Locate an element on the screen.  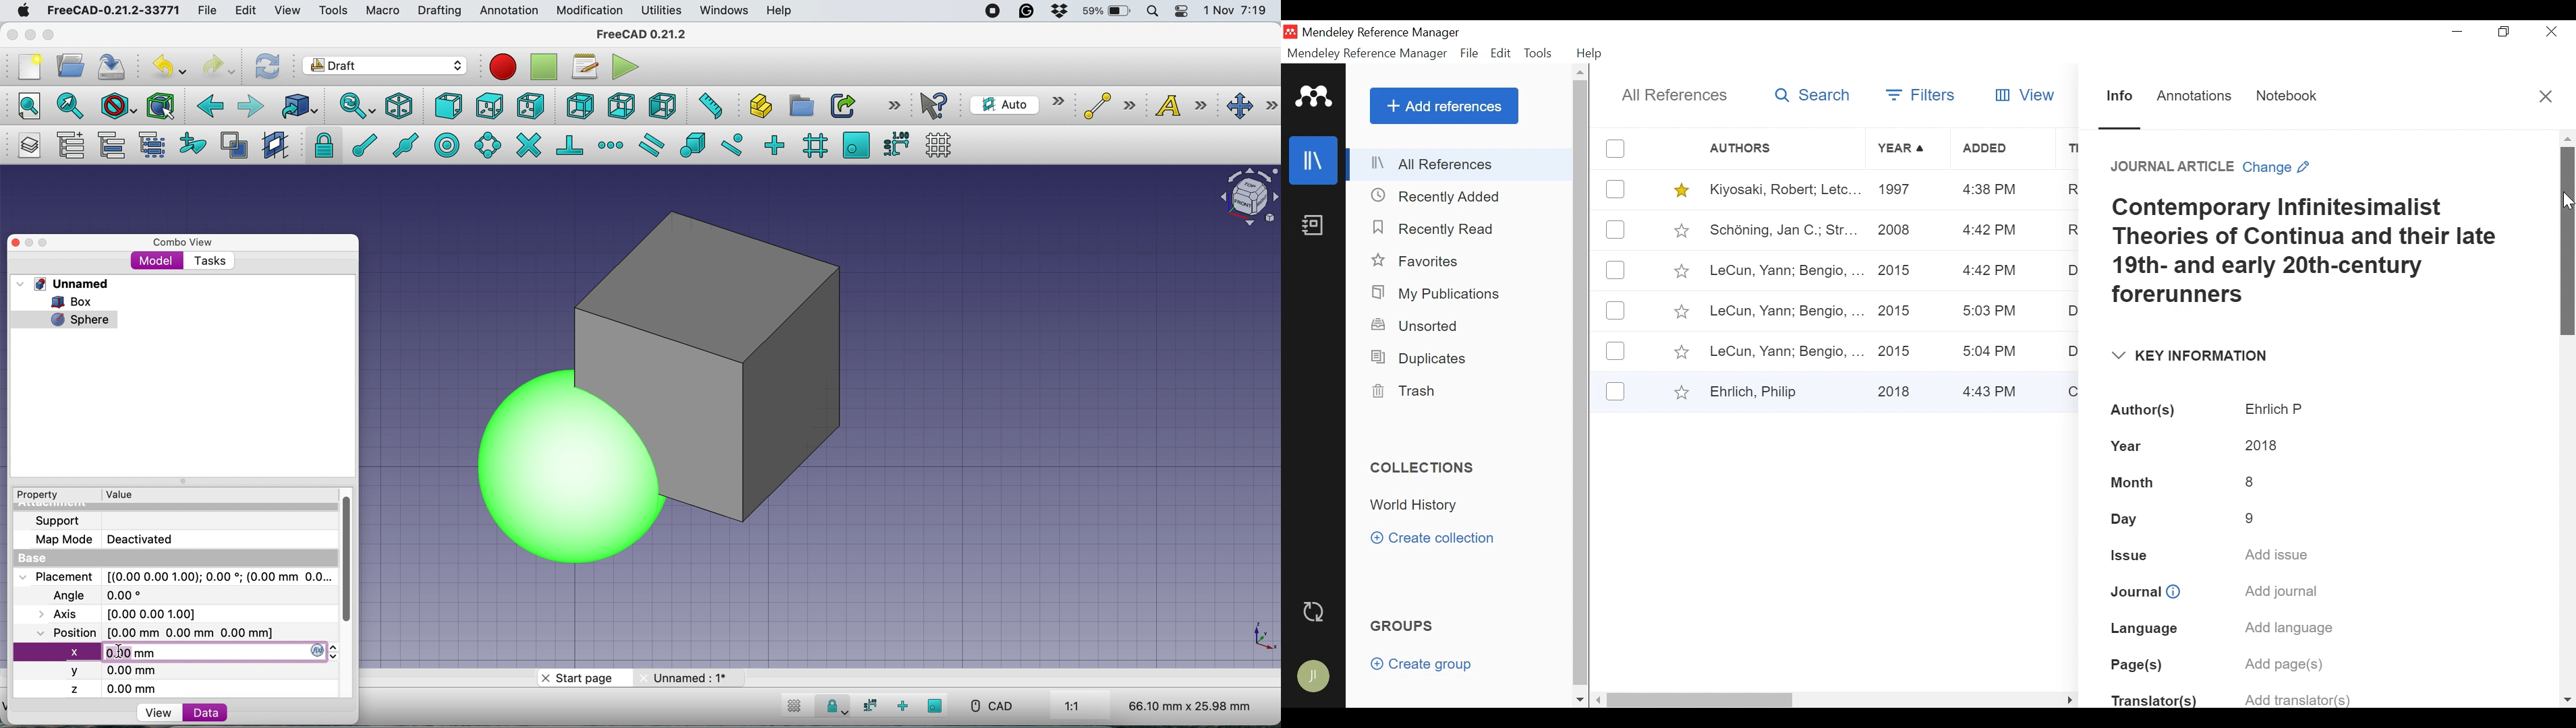
Kiyosaki, Robert; Letc... is located at coordinates (1783, 190).